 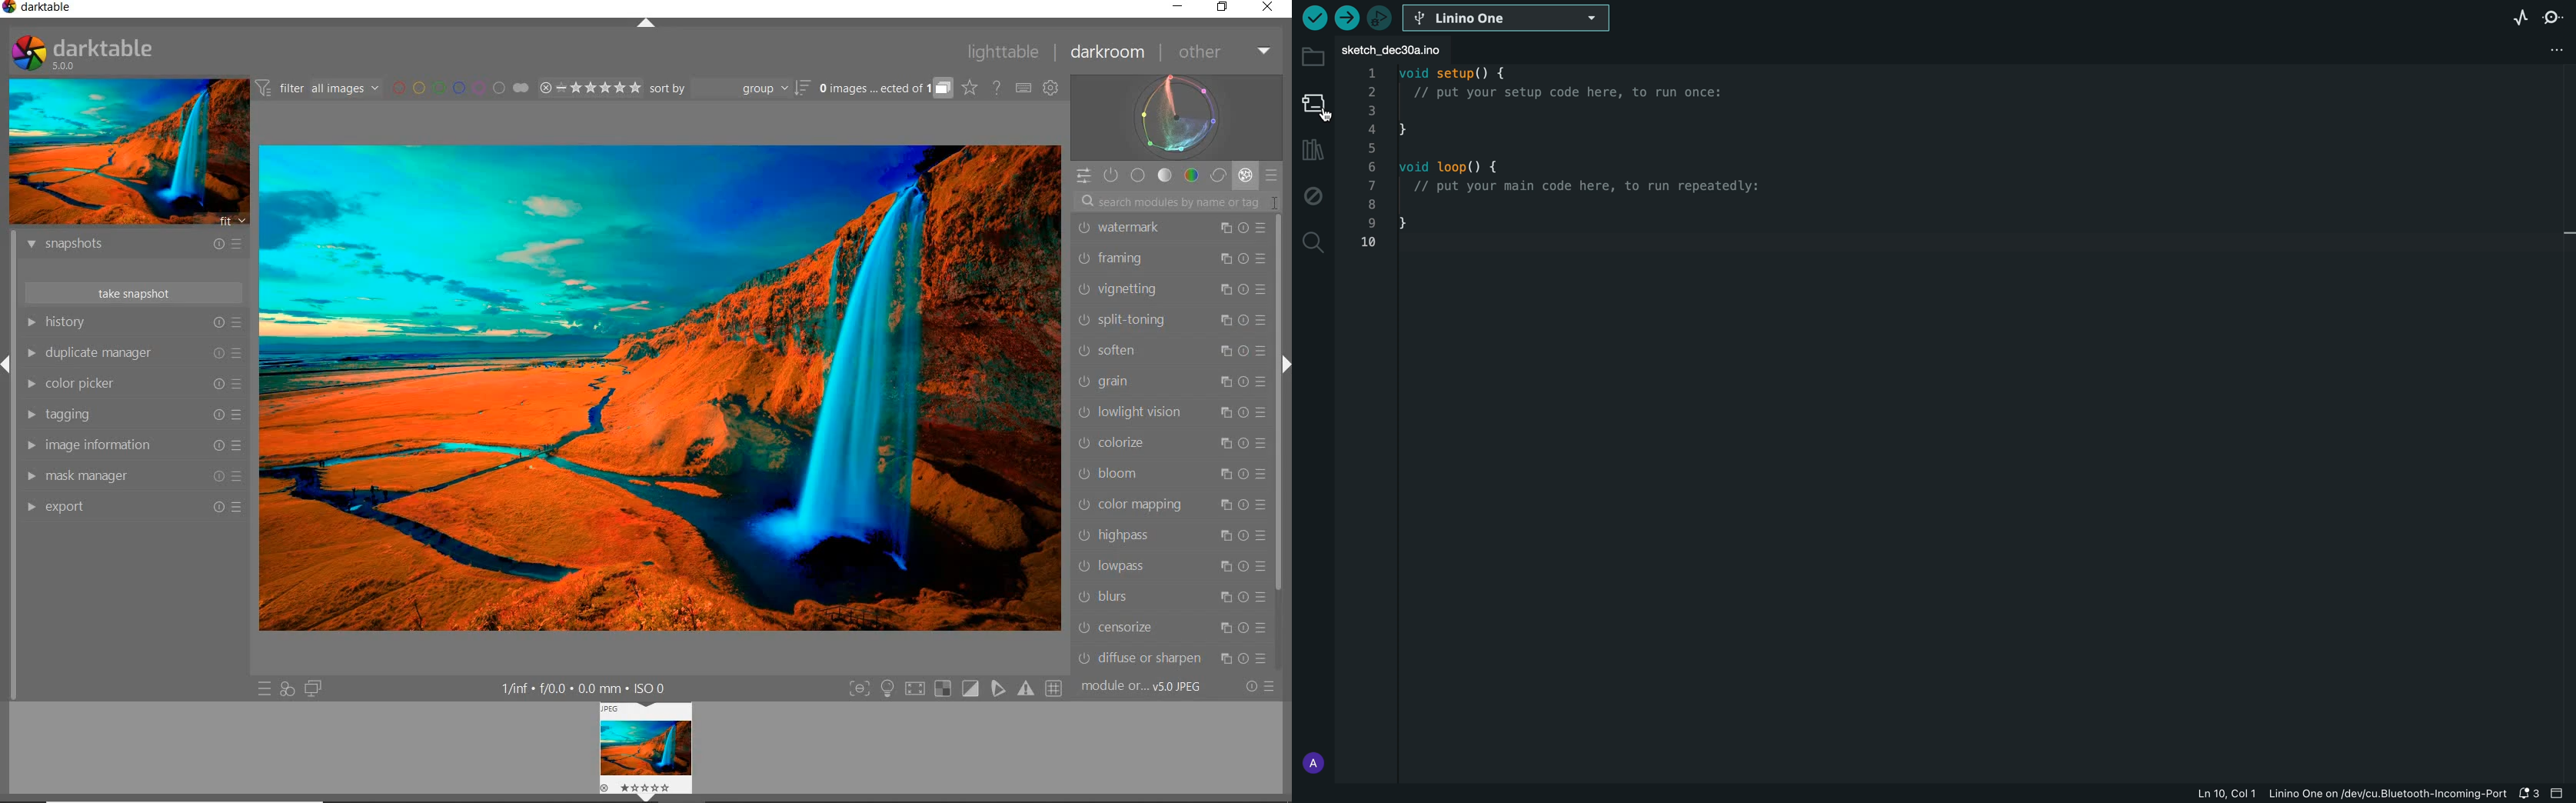 What do you see at coordinates (1173, 658) in the screenshot?
I see `diffuse or sharpen` at bounding box center [1173, 658].